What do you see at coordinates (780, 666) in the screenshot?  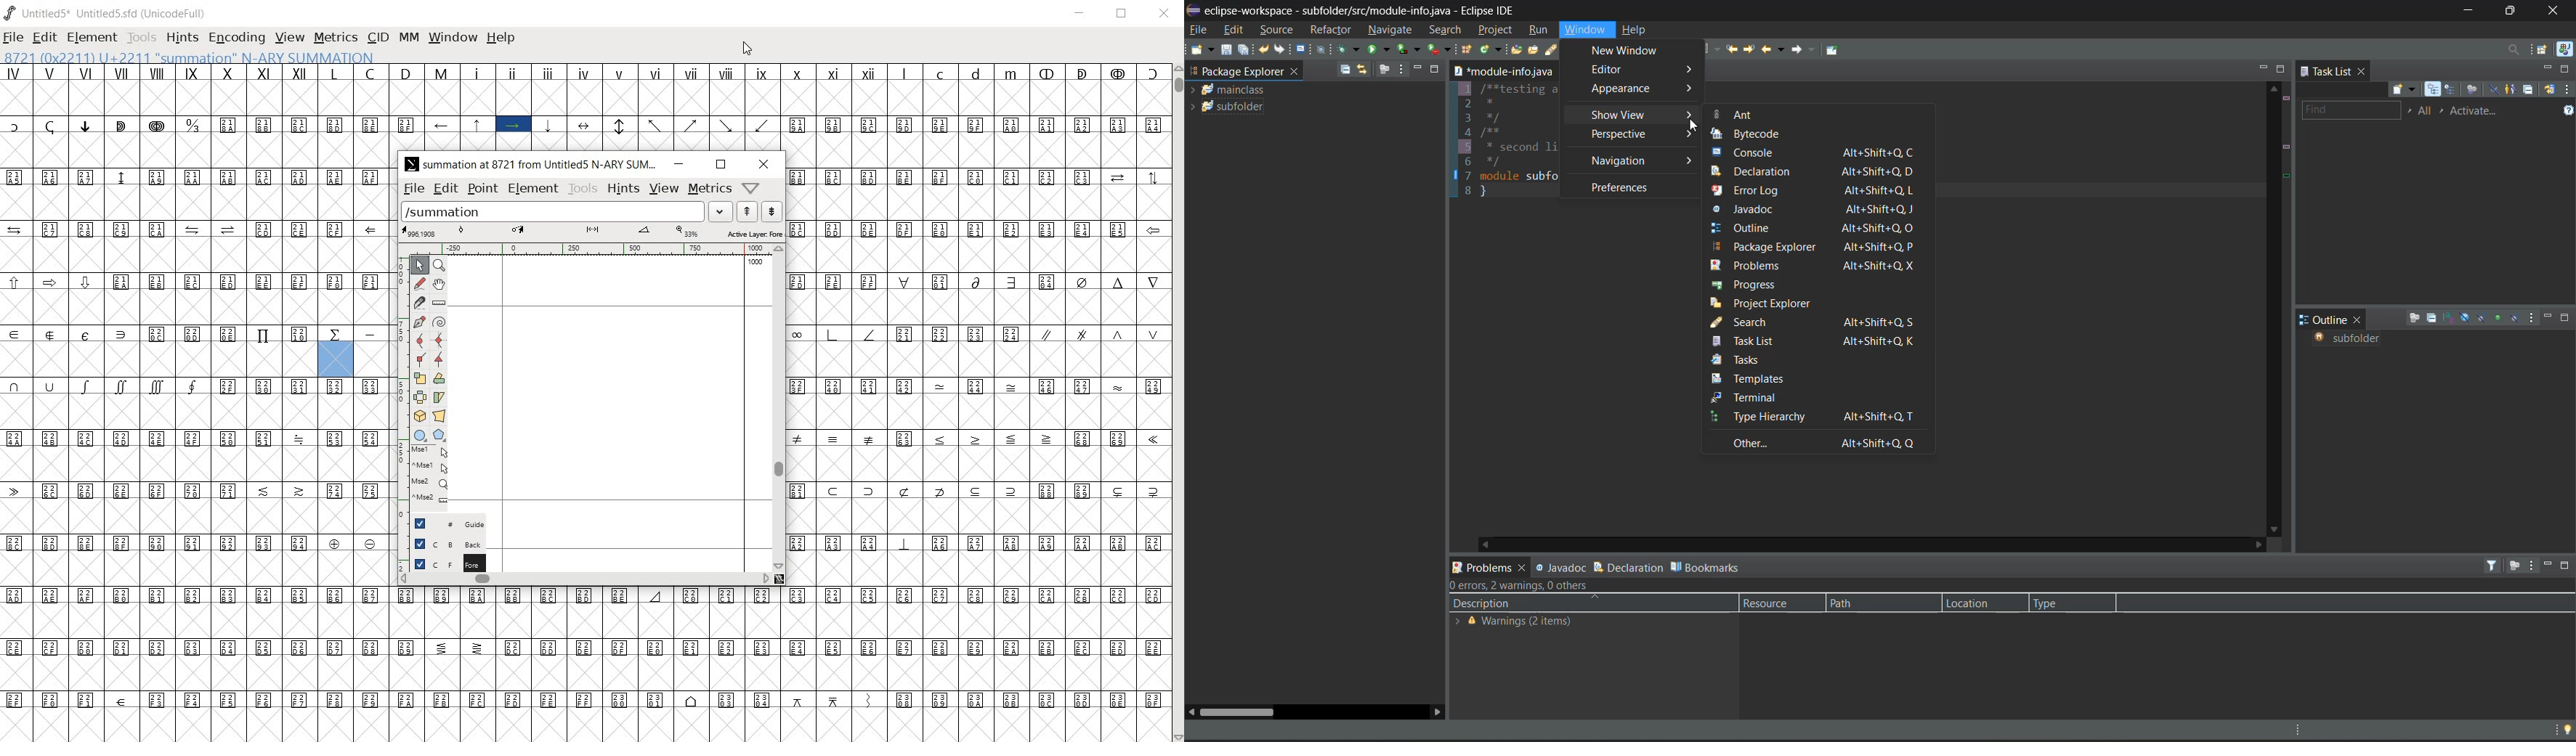 I see `glyph characters` at bounding box center [780, 666].